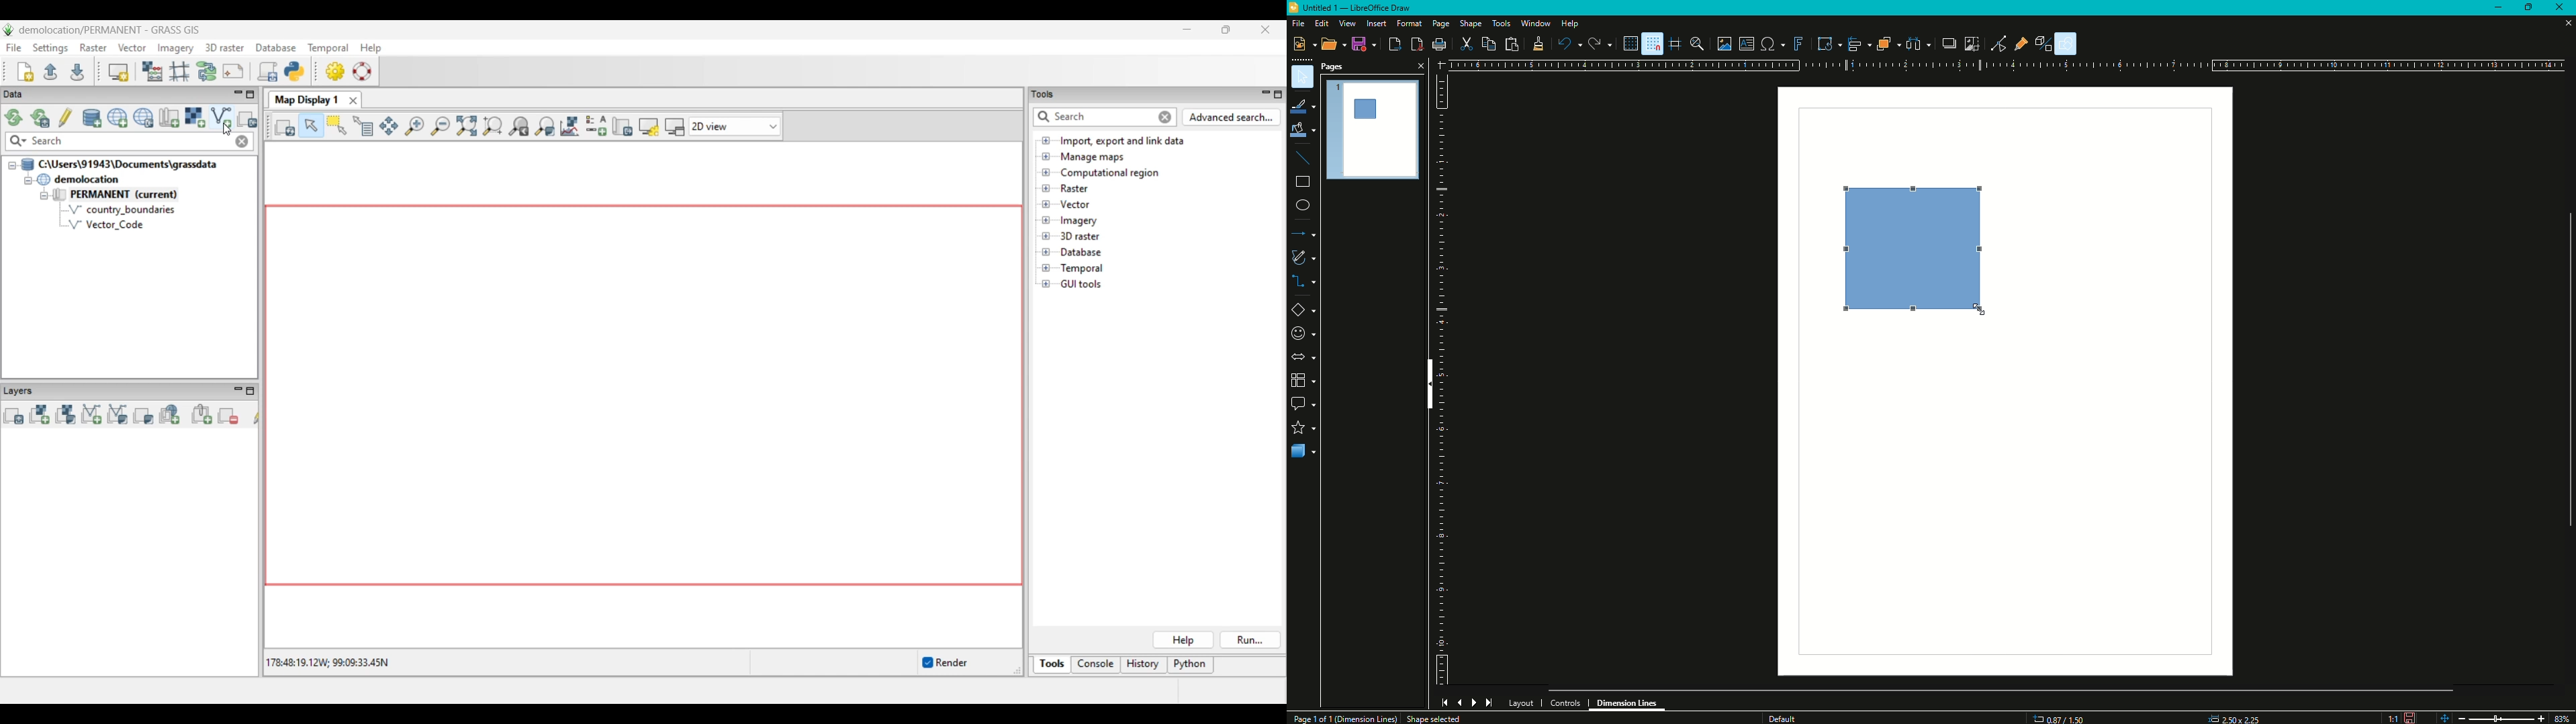 The height and width of the screenshot is (728, 2576). I want to click on Blocks, so click(1302, 380).